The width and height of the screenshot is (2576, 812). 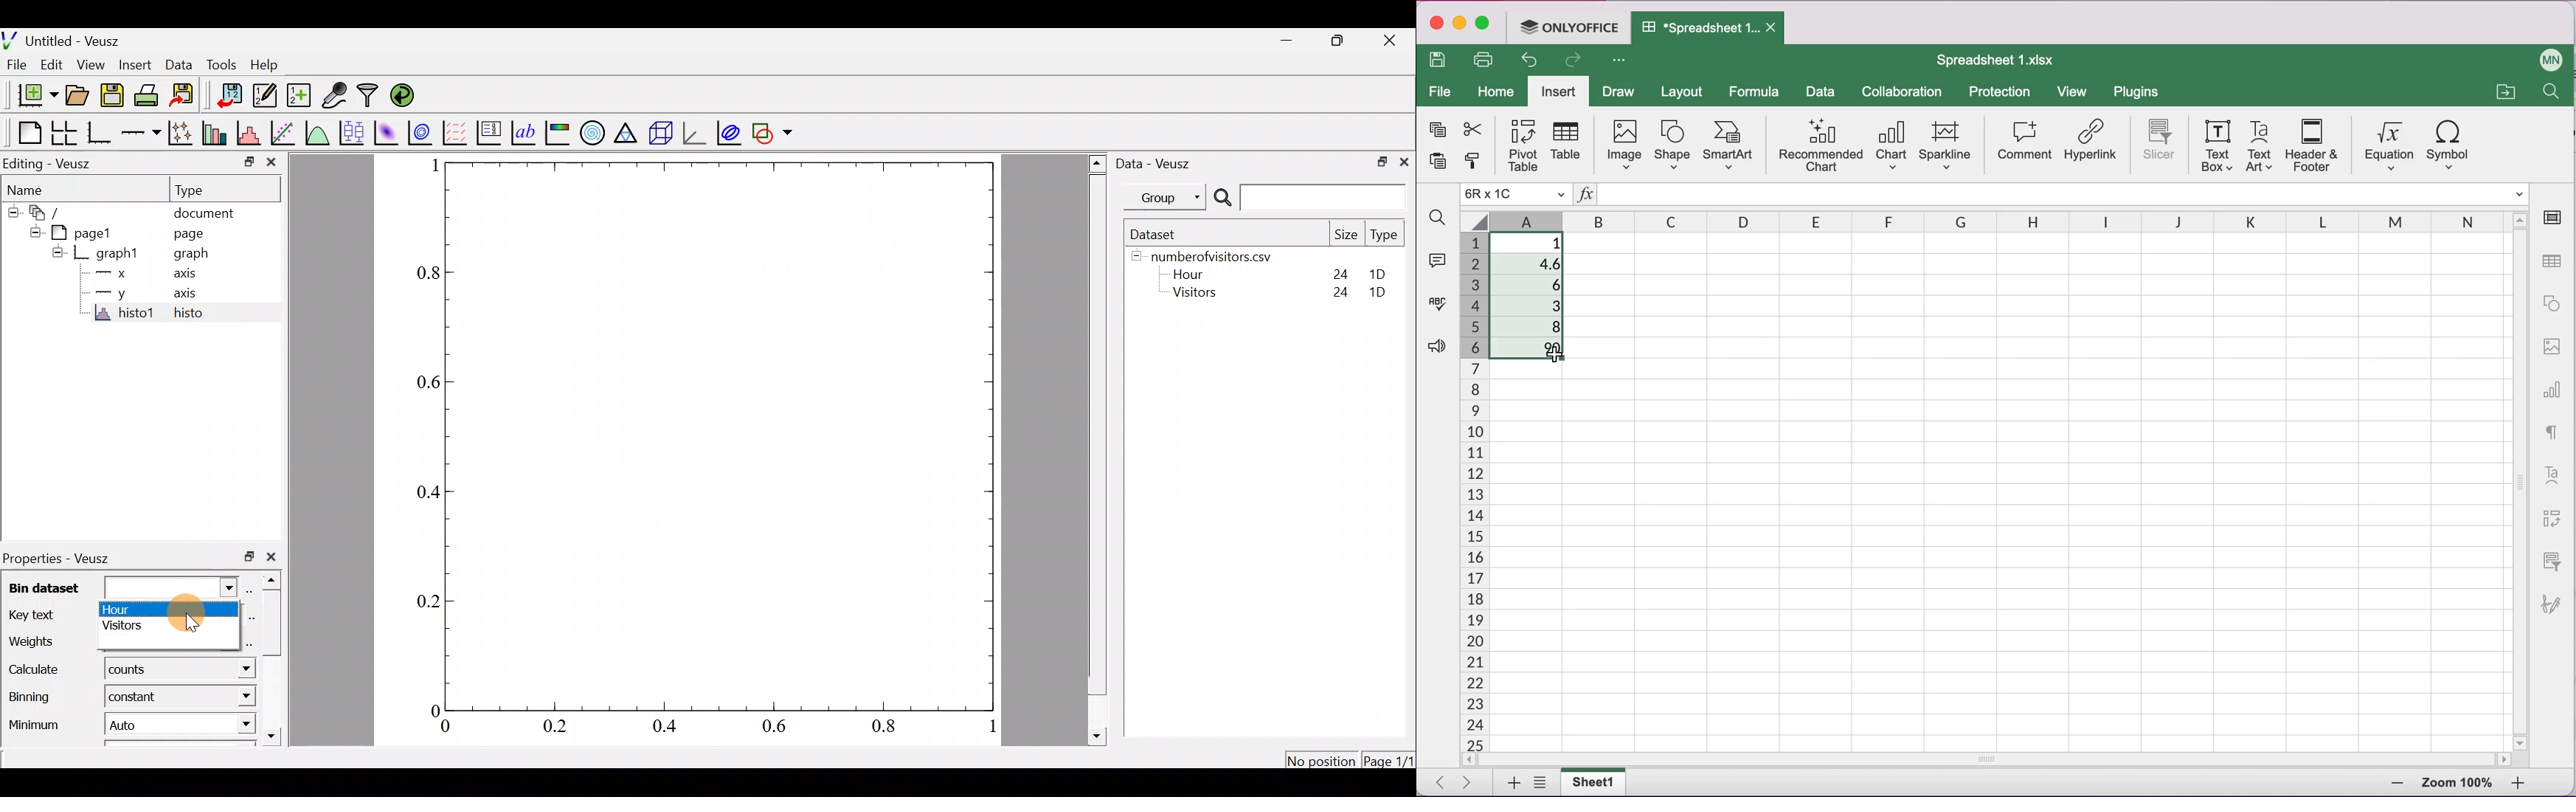 What do you see at coordinates (2074, 194) in the screenshot?
I see `Formula bar` at bounding box center [2074, 194].